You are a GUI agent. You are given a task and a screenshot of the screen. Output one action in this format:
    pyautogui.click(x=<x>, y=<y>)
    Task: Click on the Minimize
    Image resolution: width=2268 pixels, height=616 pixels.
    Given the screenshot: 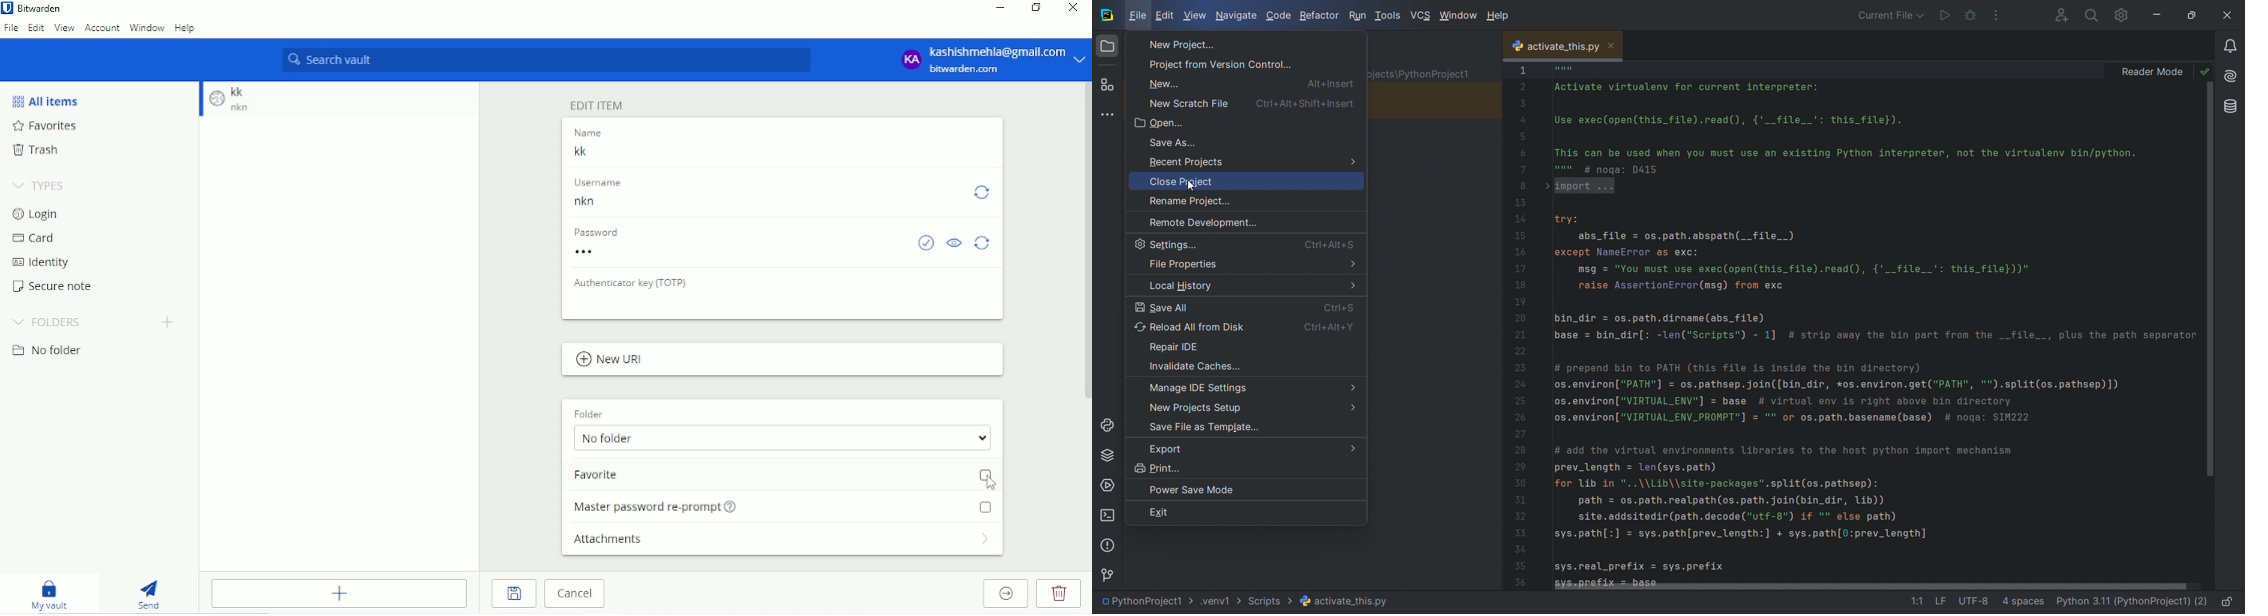 What is the action you would take?
    pyautogui.click(x=1000, y=9)
    